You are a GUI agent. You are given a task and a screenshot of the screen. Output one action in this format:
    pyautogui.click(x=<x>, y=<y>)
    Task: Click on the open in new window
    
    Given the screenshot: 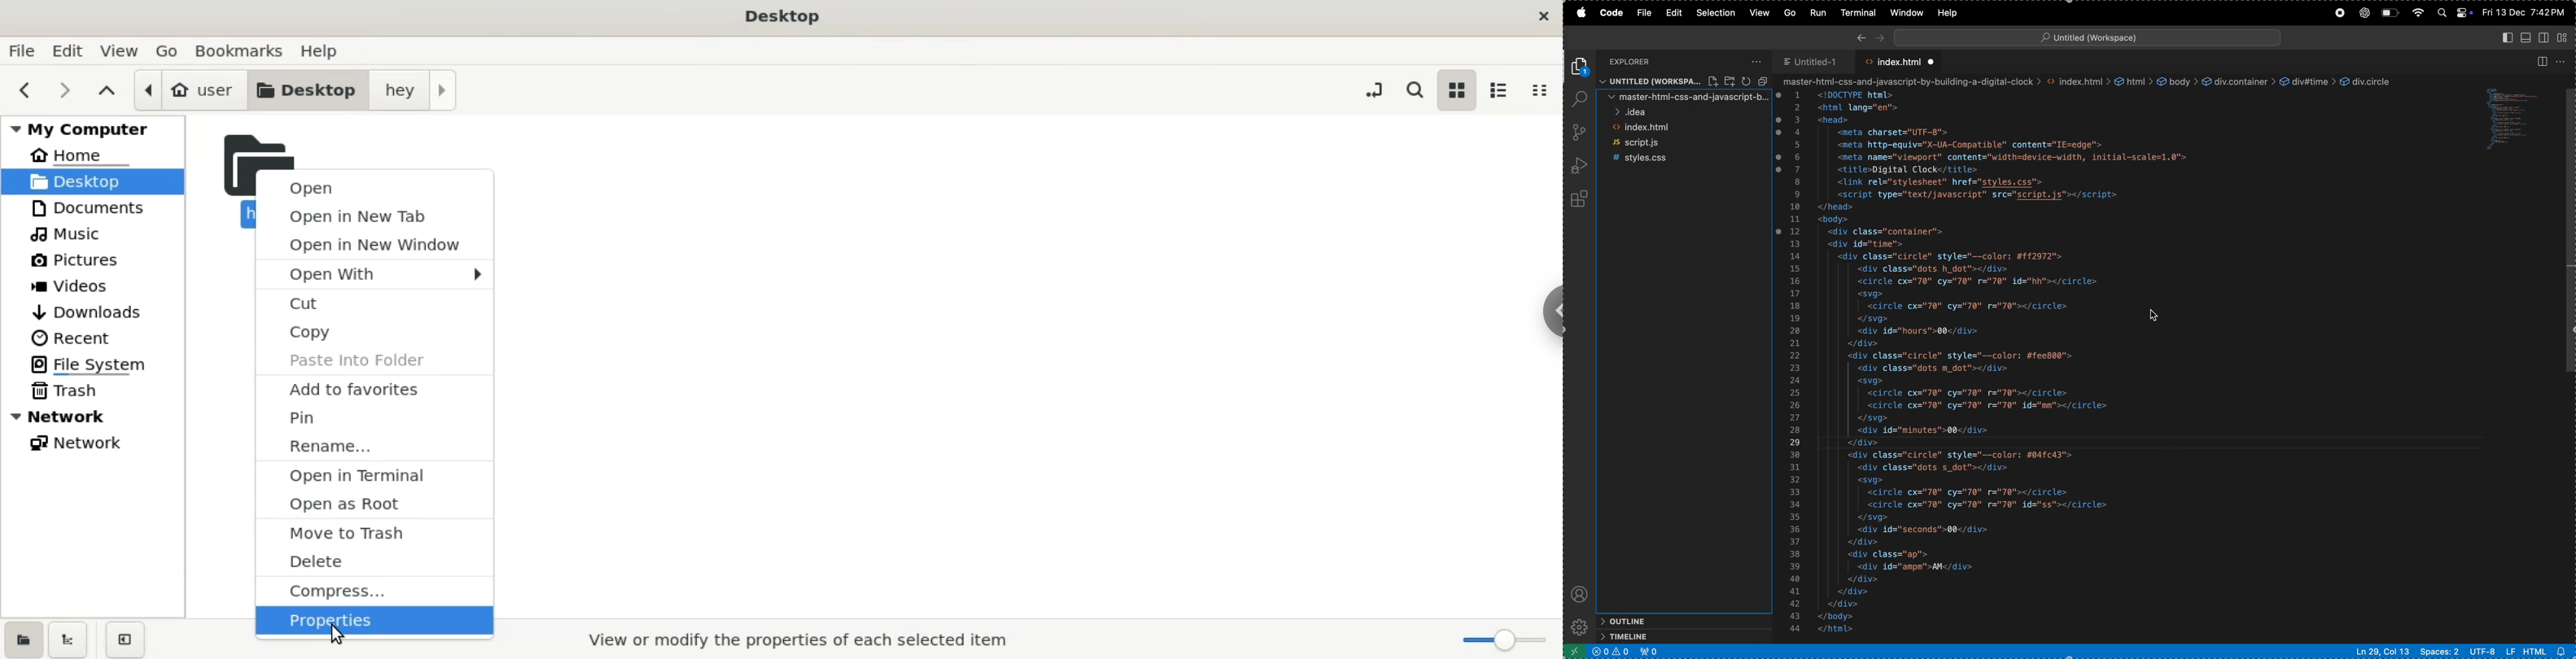 What is the action you would take?
    pyautogui.click(x=373, y=247)
    